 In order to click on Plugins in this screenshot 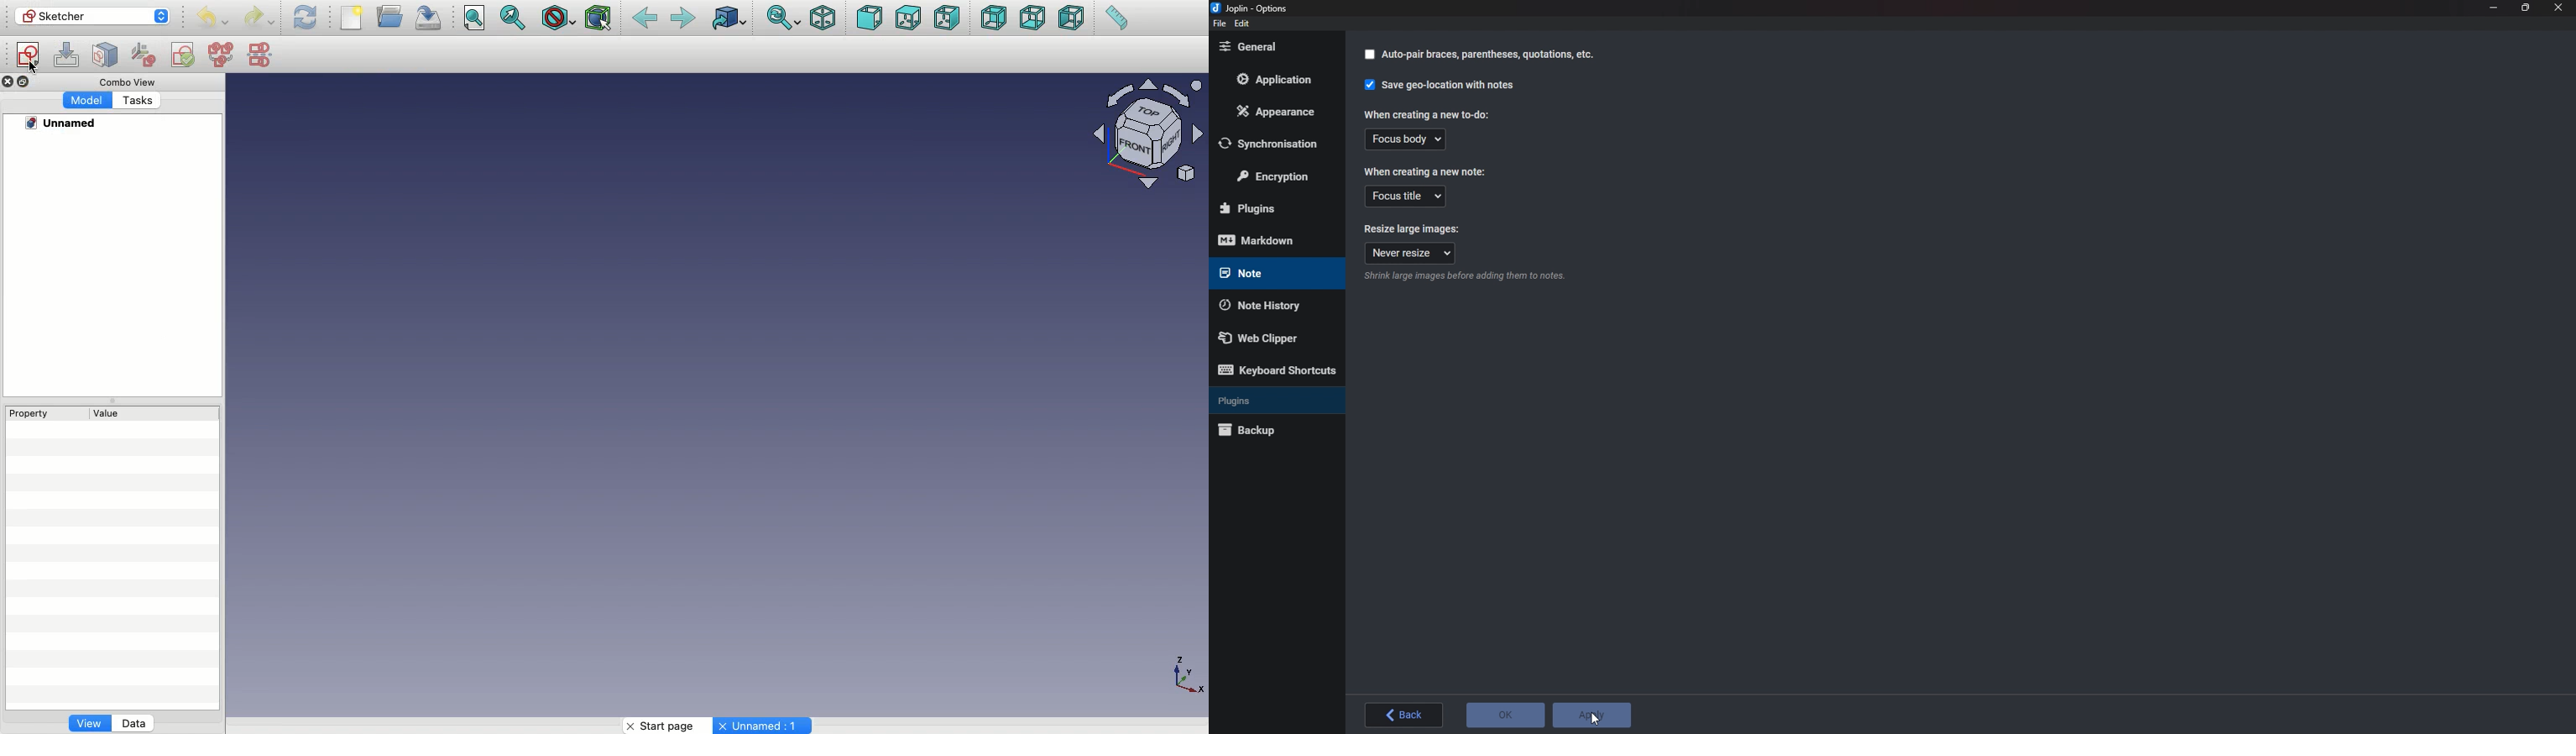, I will do `click(1270, 208)`.